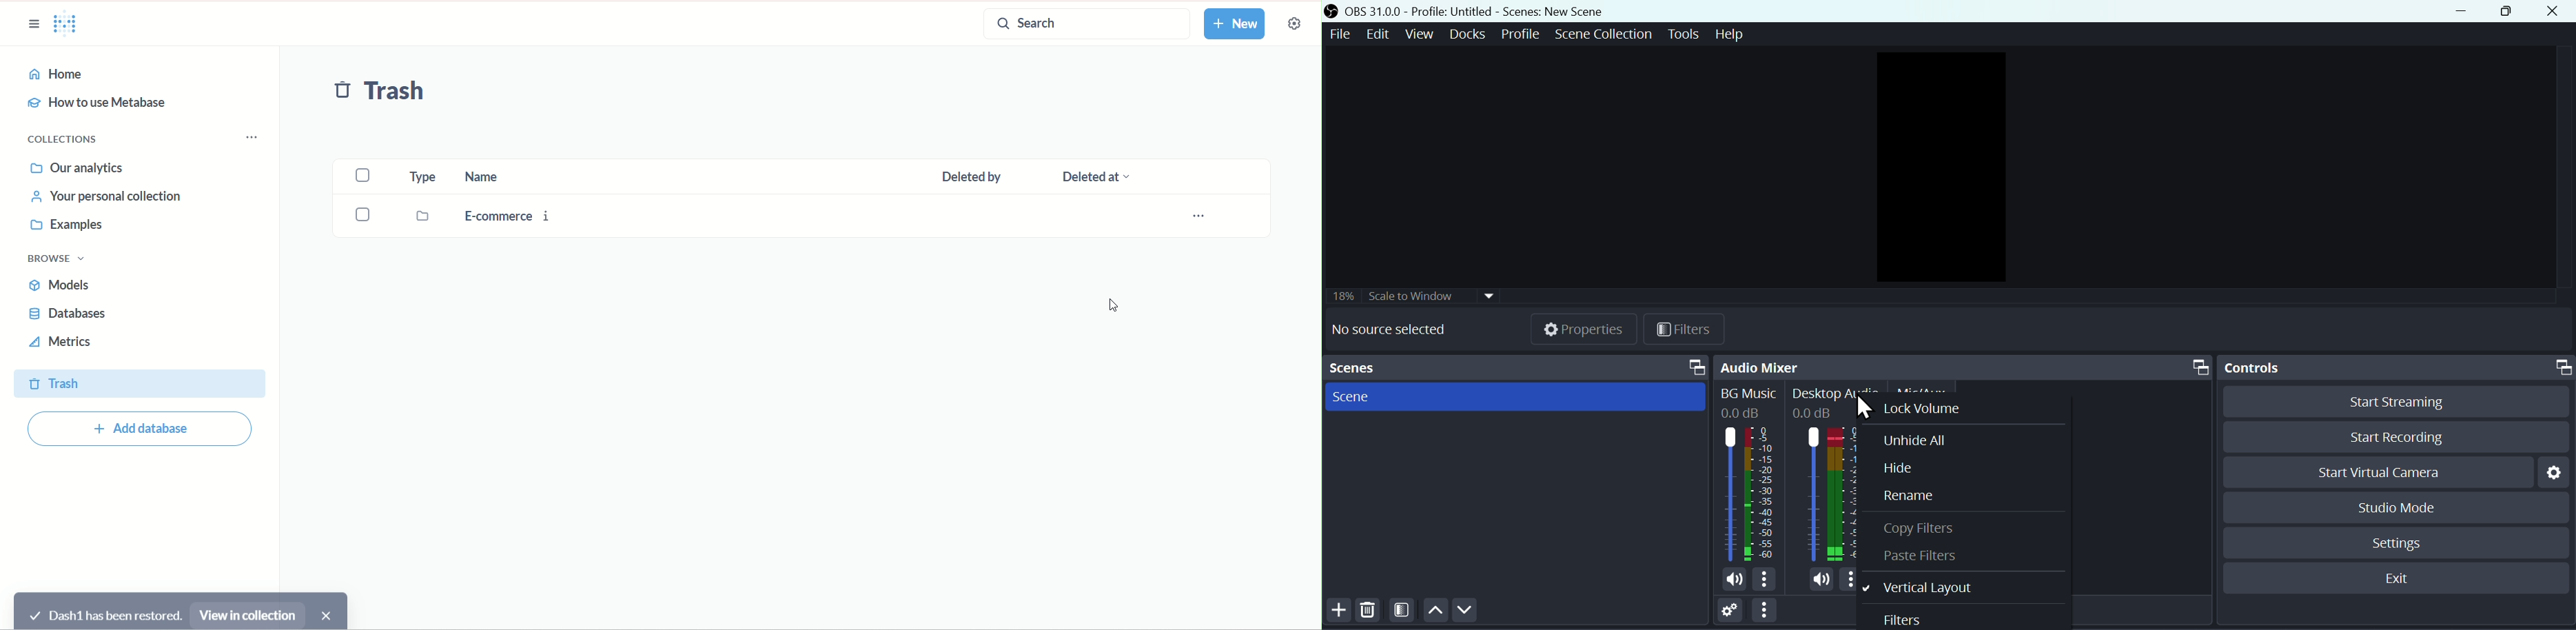 Image resolution: width=2576 pixels, height=644 pixels. I want to click on Audio mixer, so click(1964, 368).